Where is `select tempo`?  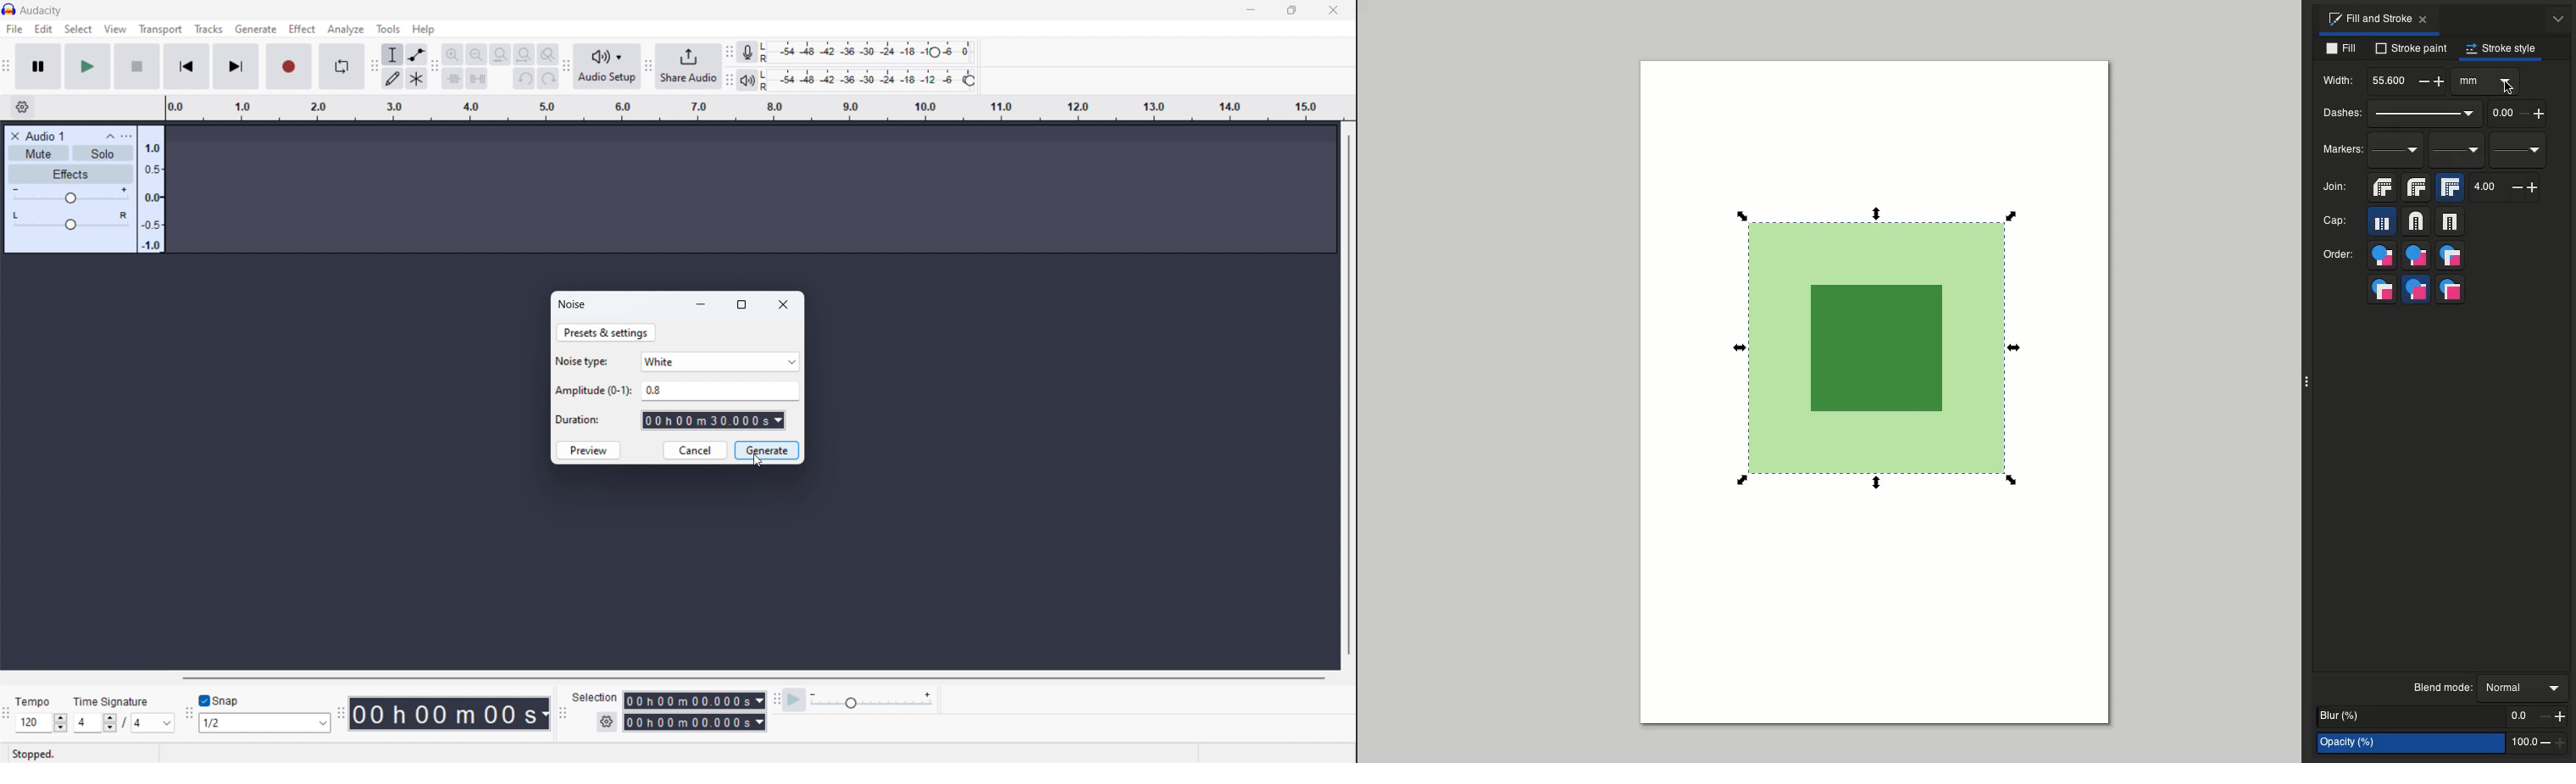
select tempo is located at coordinates (41, 723).